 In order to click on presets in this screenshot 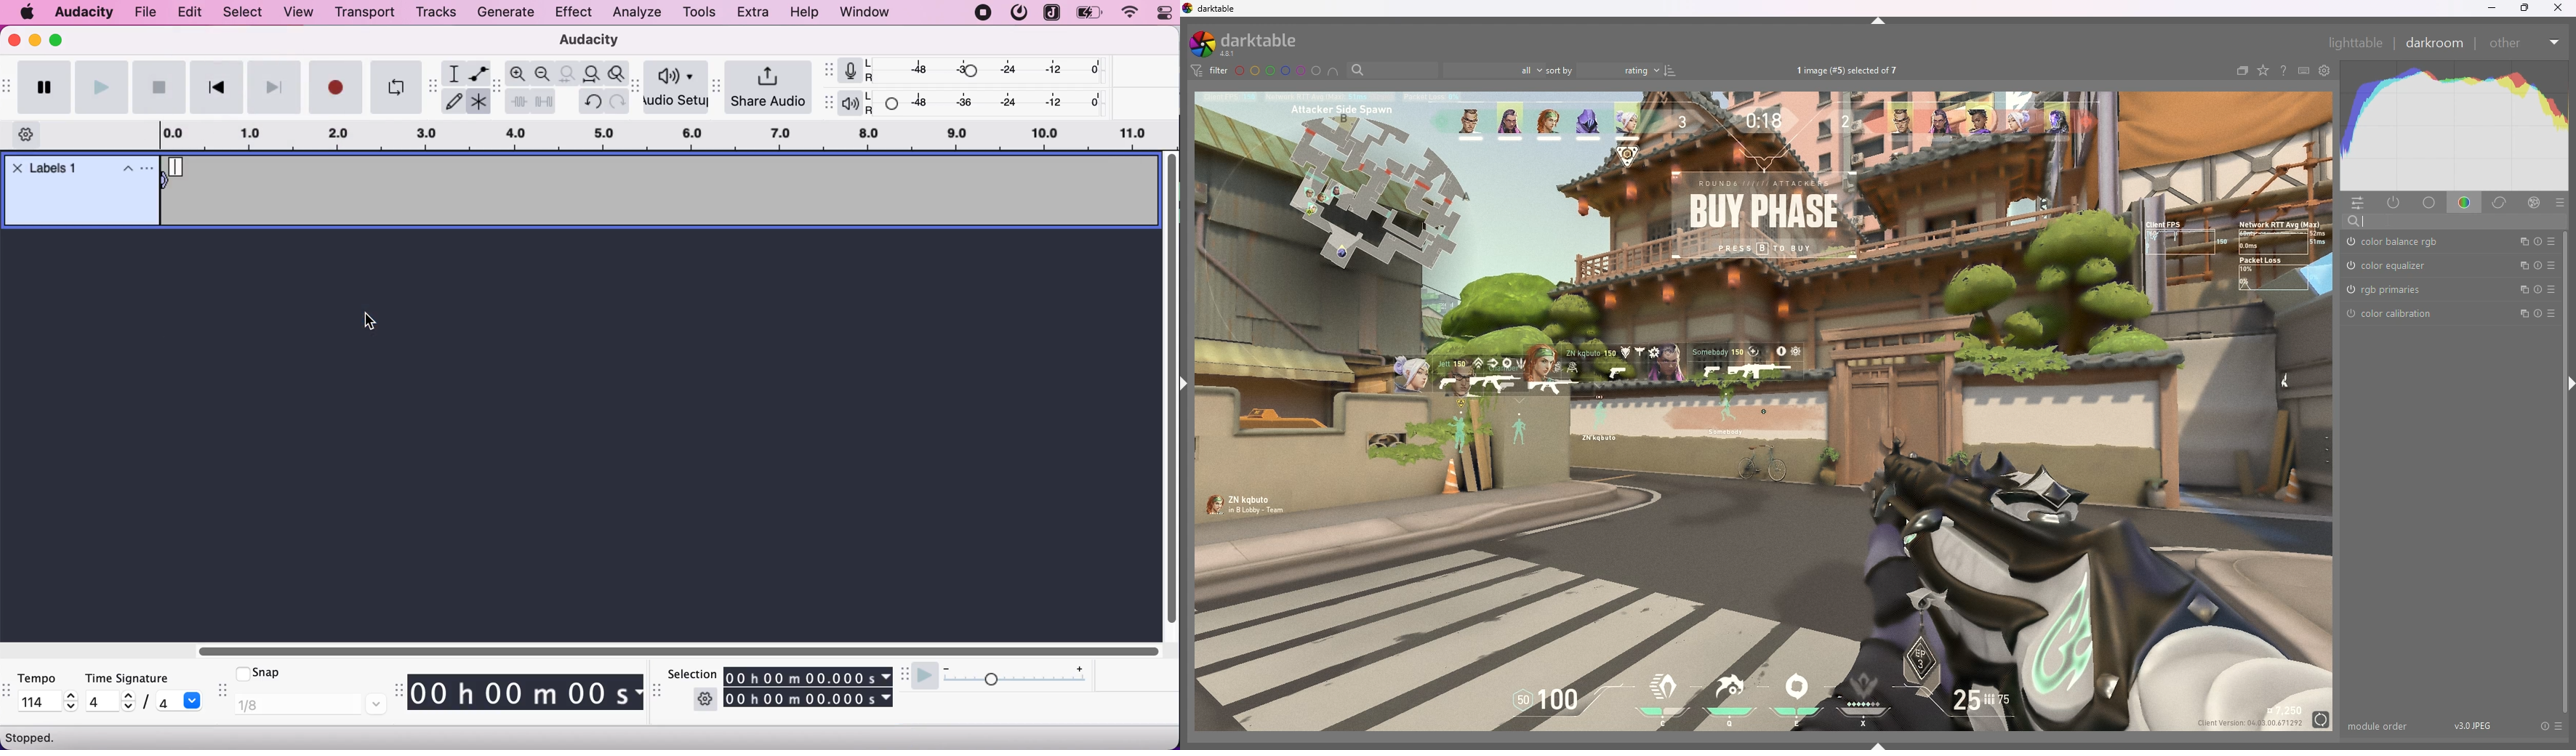, I will do `click(2558, 725)`.